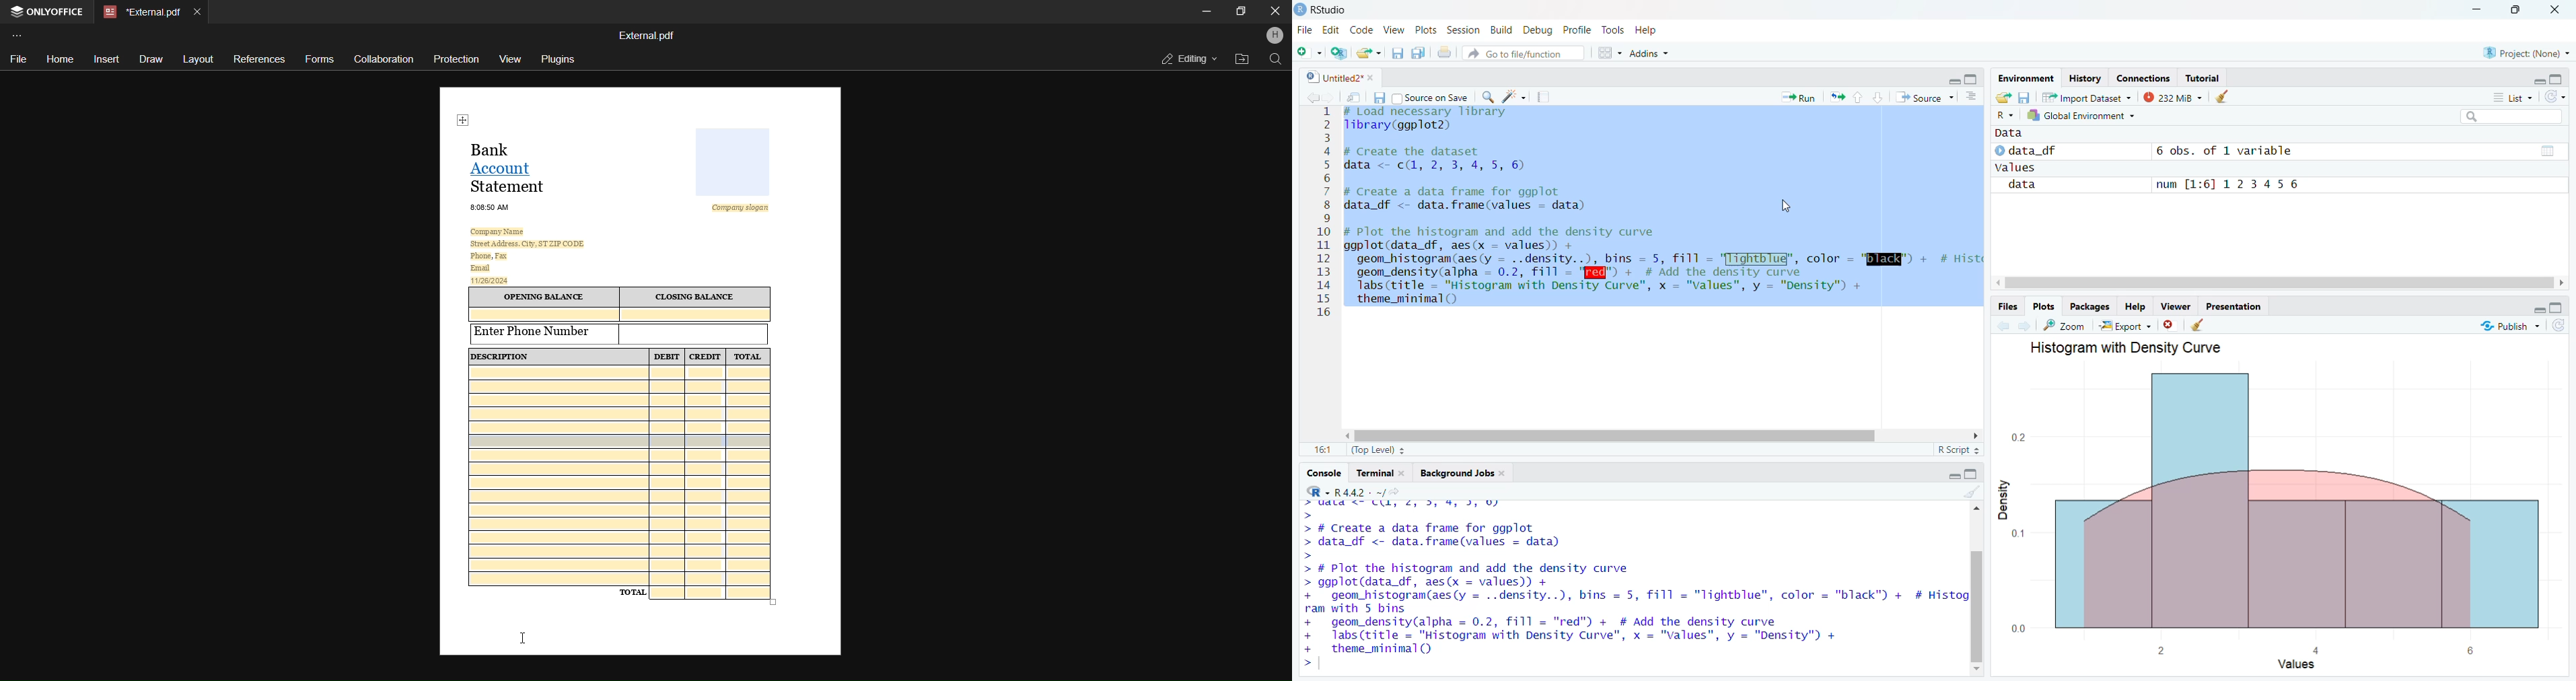 The width and height of the screenshot is (2576, 700). What do you see at coordinates (1976, 510) in the screenshot?
I see `move up` at bounding box center [1976, 510].